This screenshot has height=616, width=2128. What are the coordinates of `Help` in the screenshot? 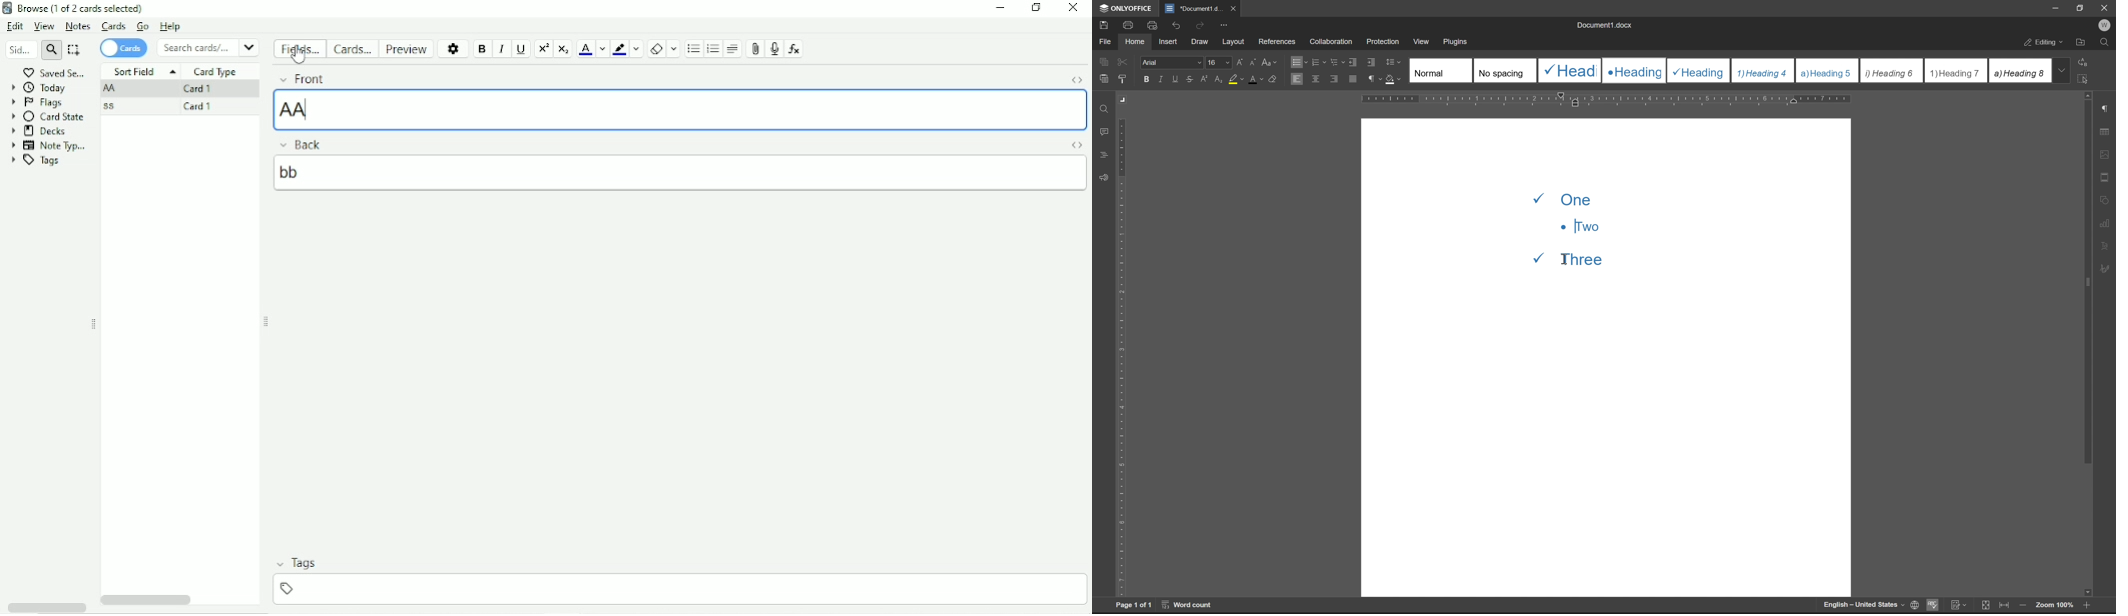 It's located at (176, 27).